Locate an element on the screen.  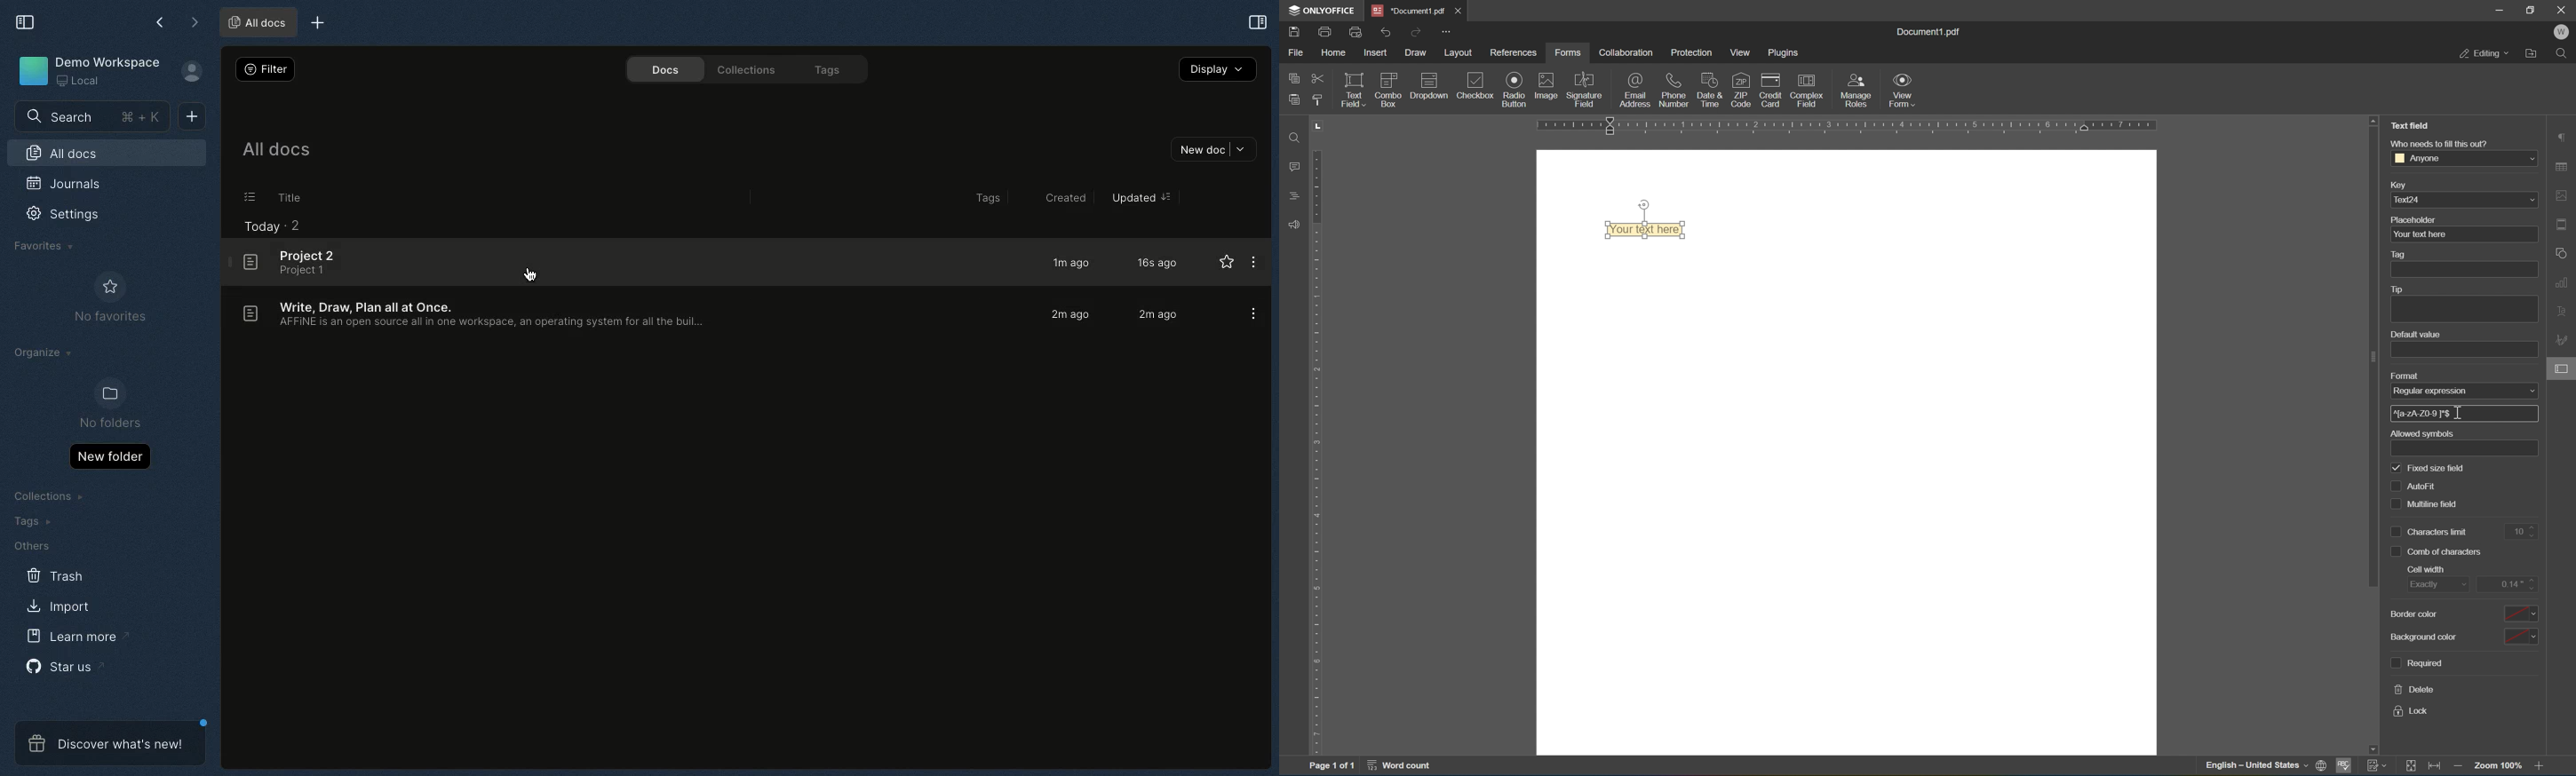
header and footer settings is located at coordinates (2565, 223).